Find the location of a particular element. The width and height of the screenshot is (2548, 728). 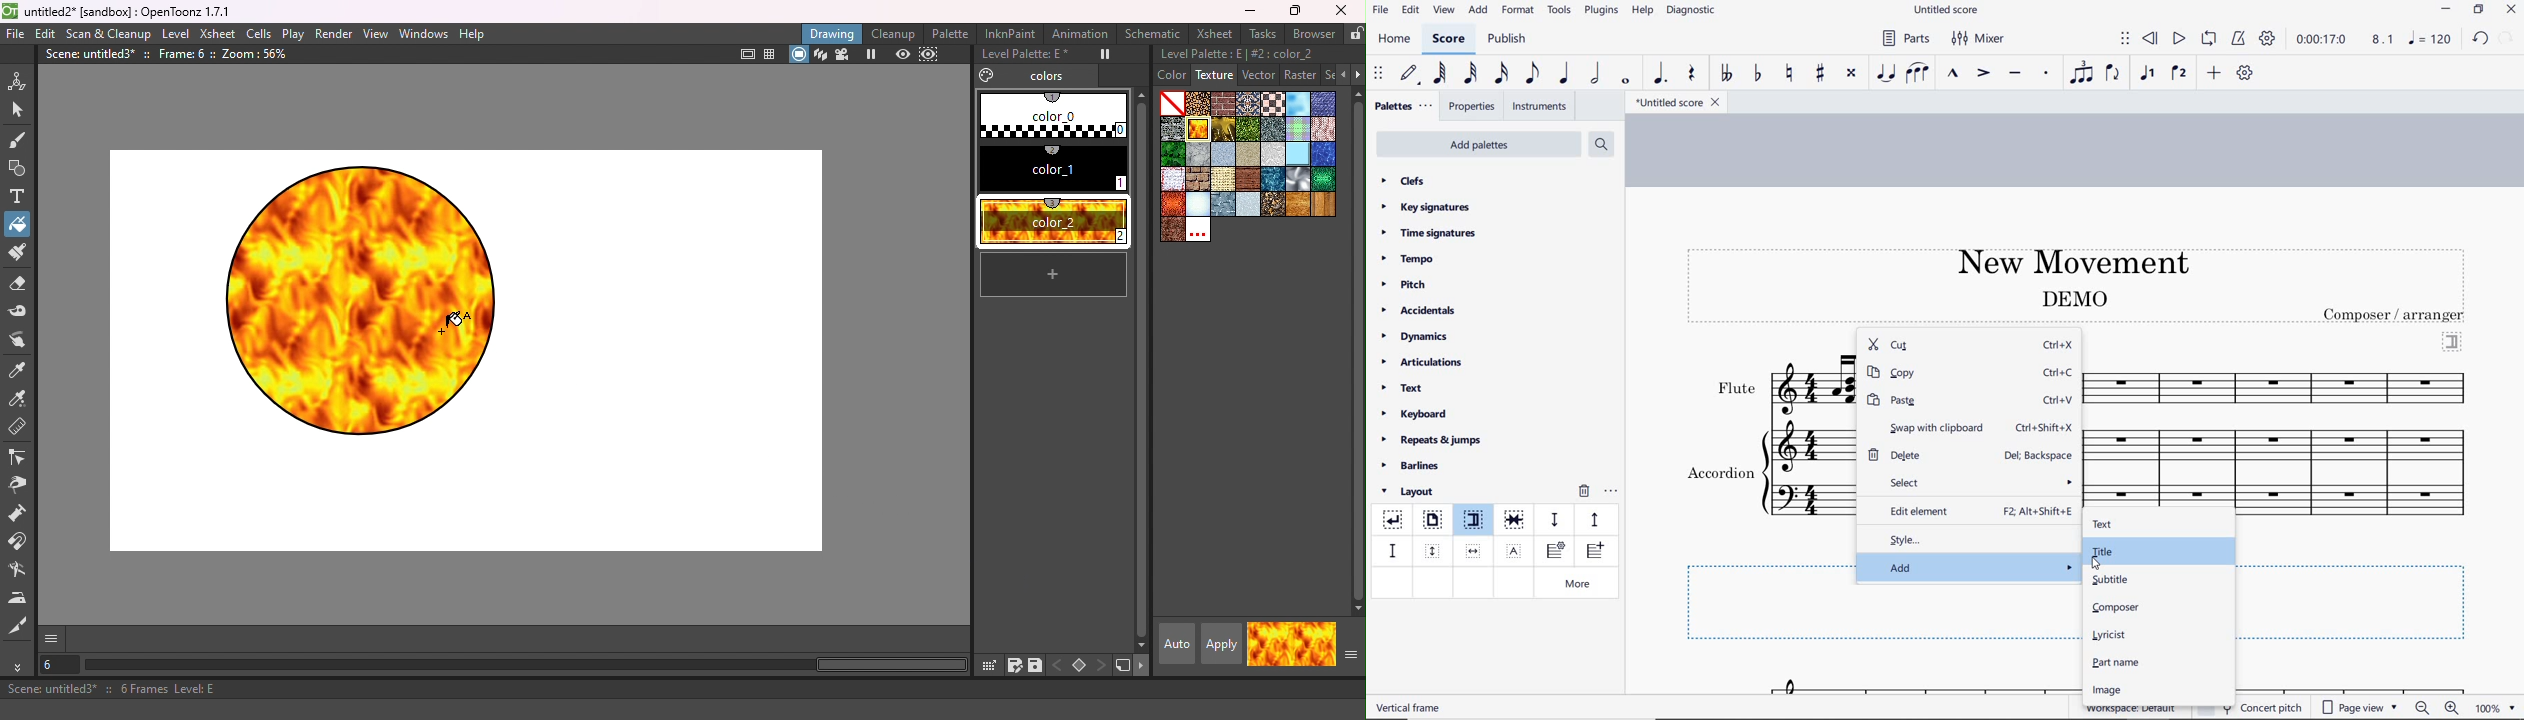

instruments is located at coordinates (1537, 107).